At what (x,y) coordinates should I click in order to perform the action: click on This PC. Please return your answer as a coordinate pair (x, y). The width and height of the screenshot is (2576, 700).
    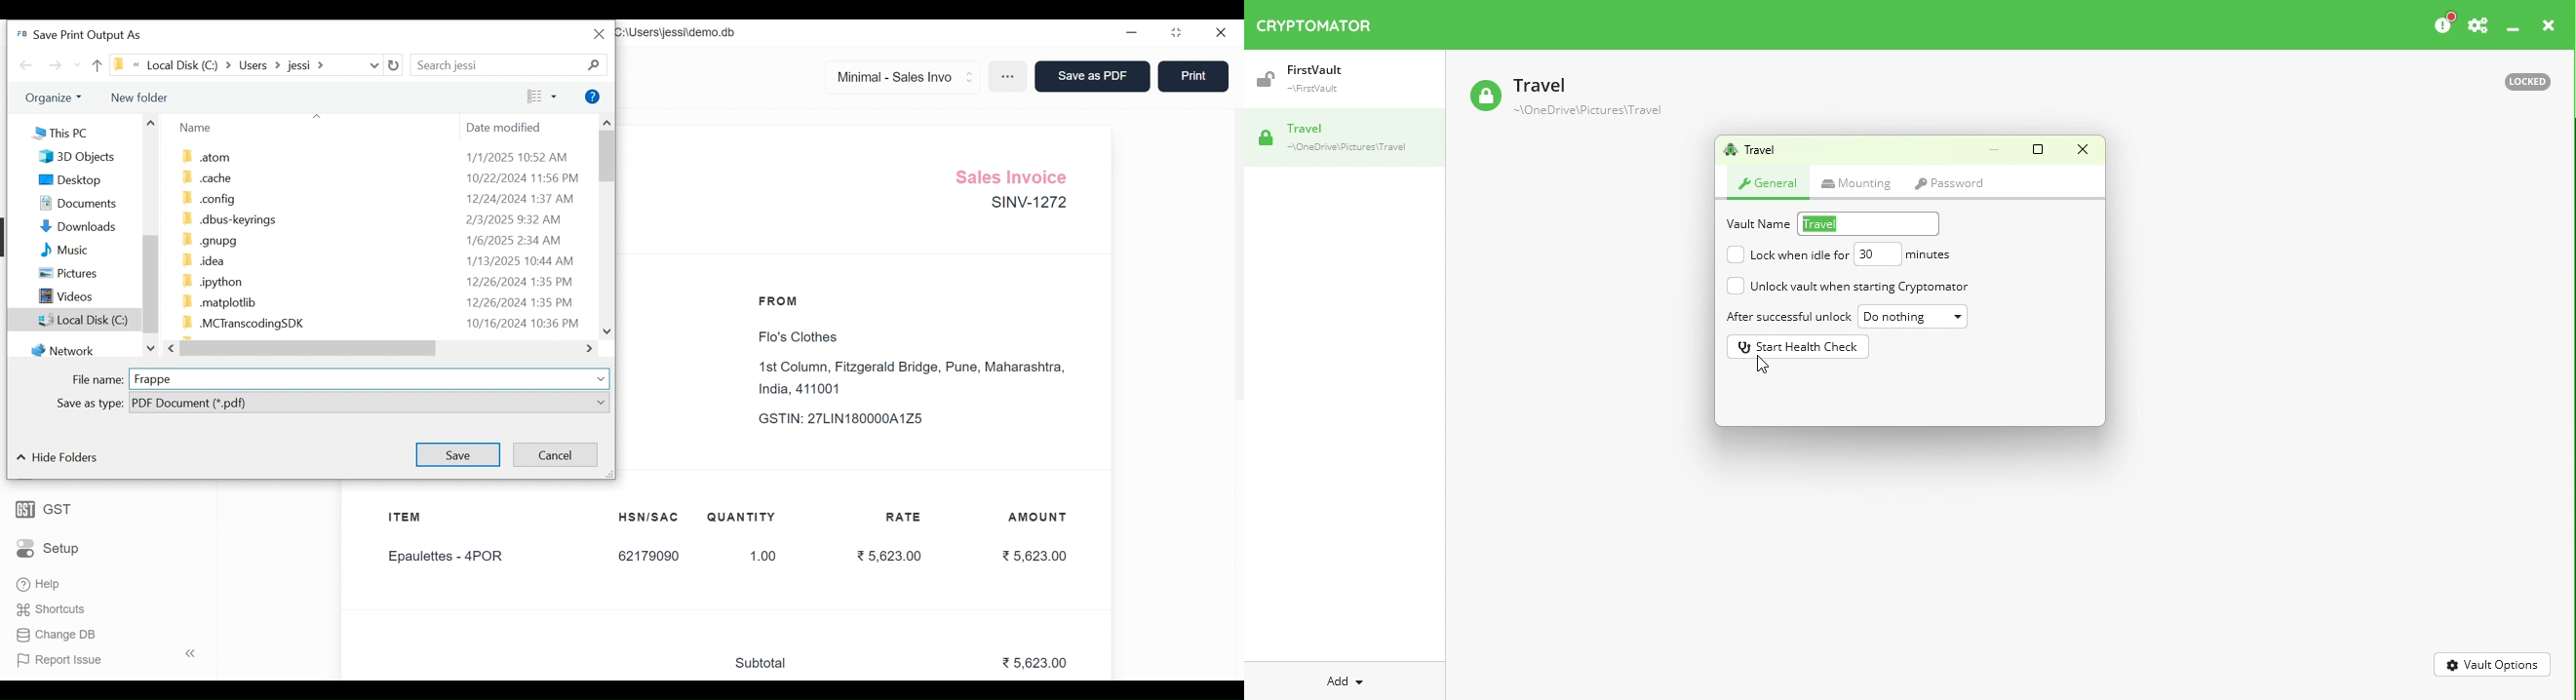
    Looking at the image, I should click on (58, 132).